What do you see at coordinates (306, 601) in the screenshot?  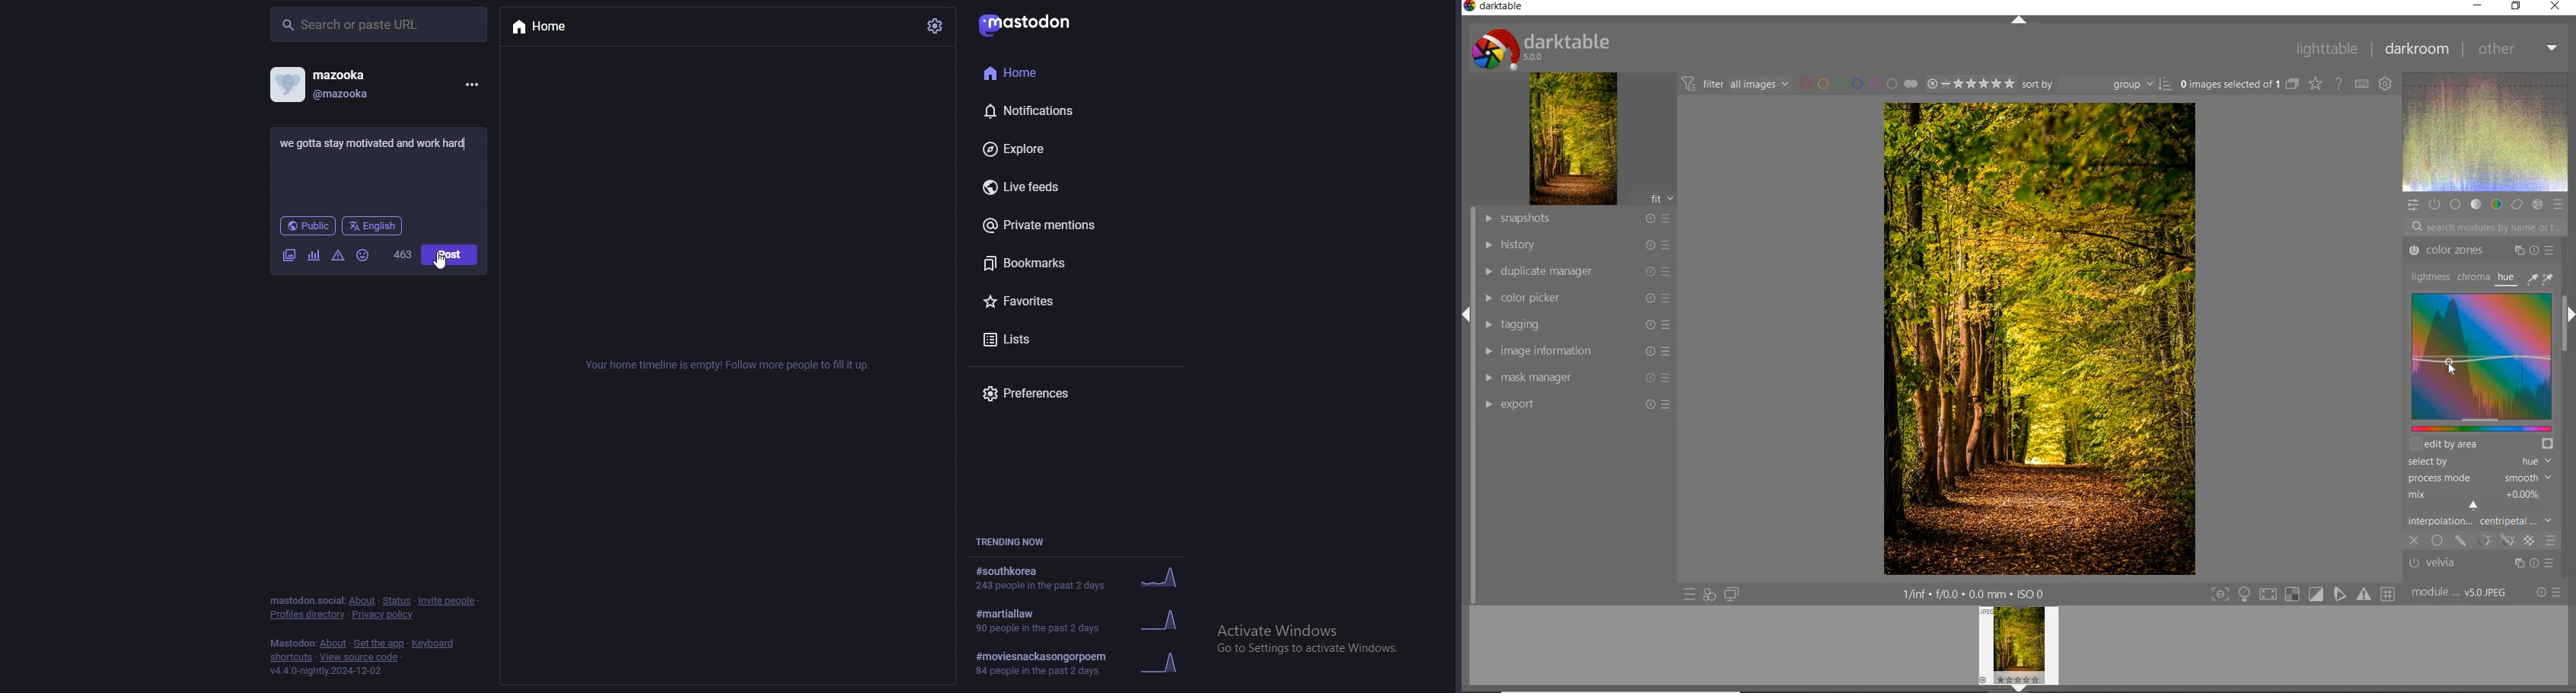 I see `mastodon social` at bounding box center [306, 601].